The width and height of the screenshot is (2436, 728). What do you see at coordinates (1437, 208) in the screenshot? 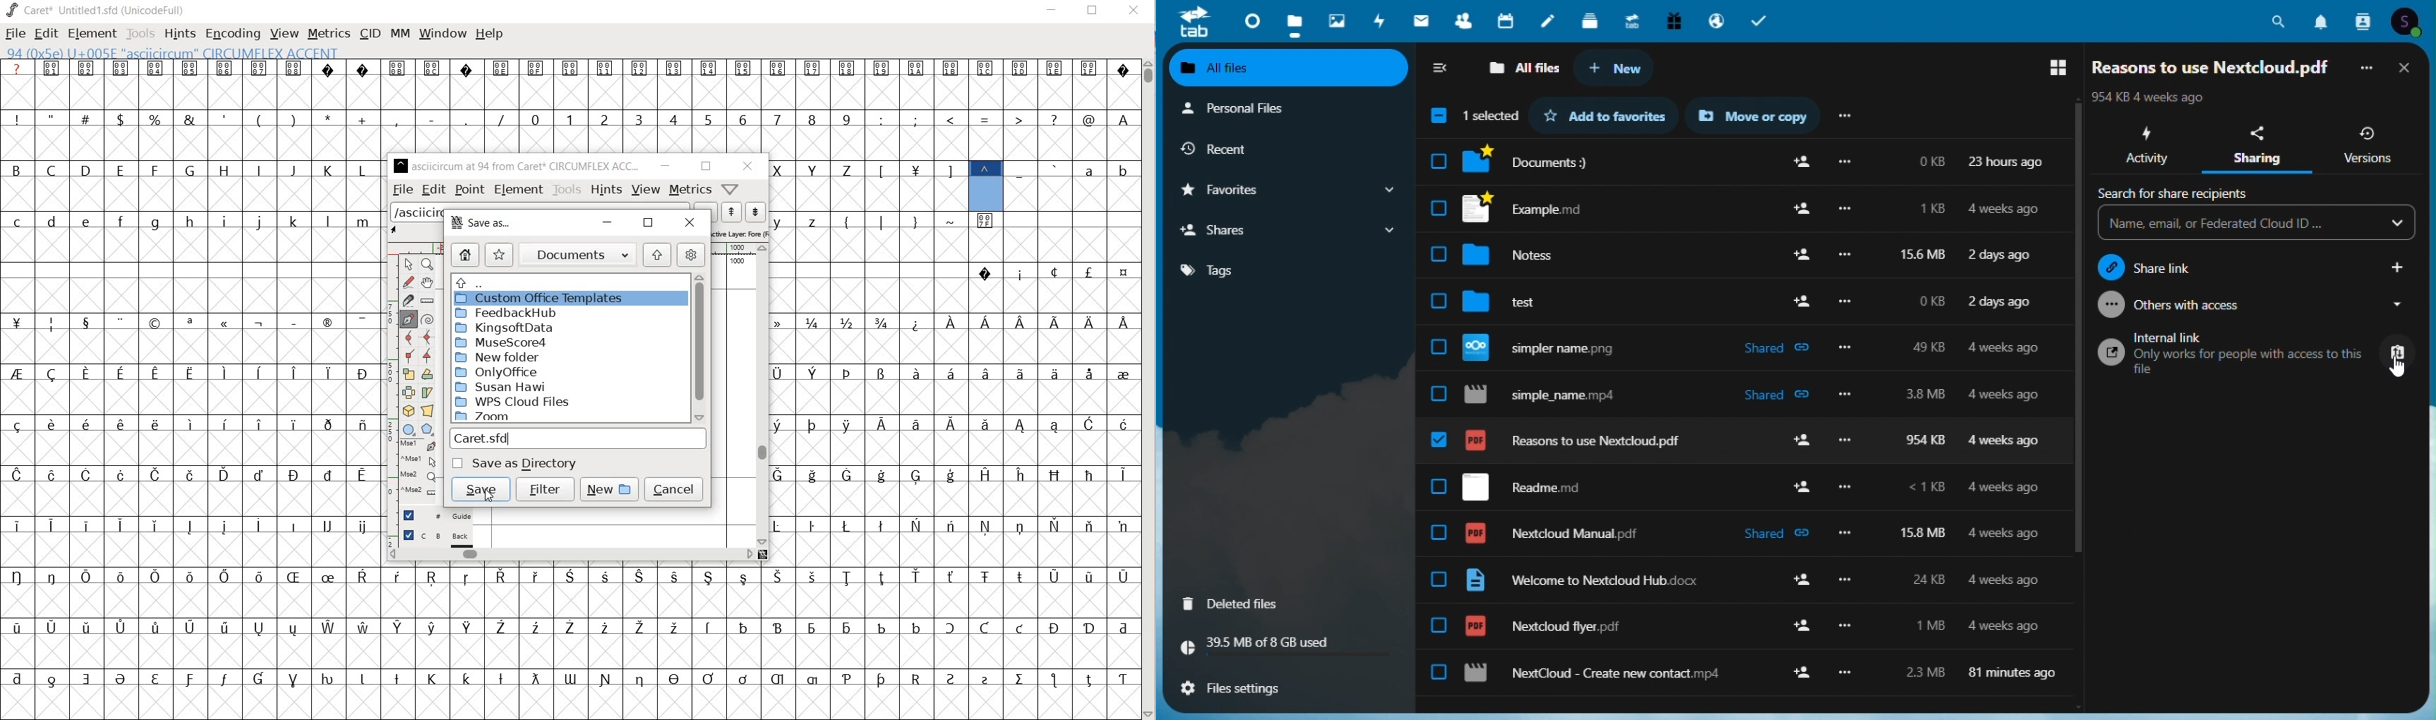
I see `` at bounding box center [1437, 208].